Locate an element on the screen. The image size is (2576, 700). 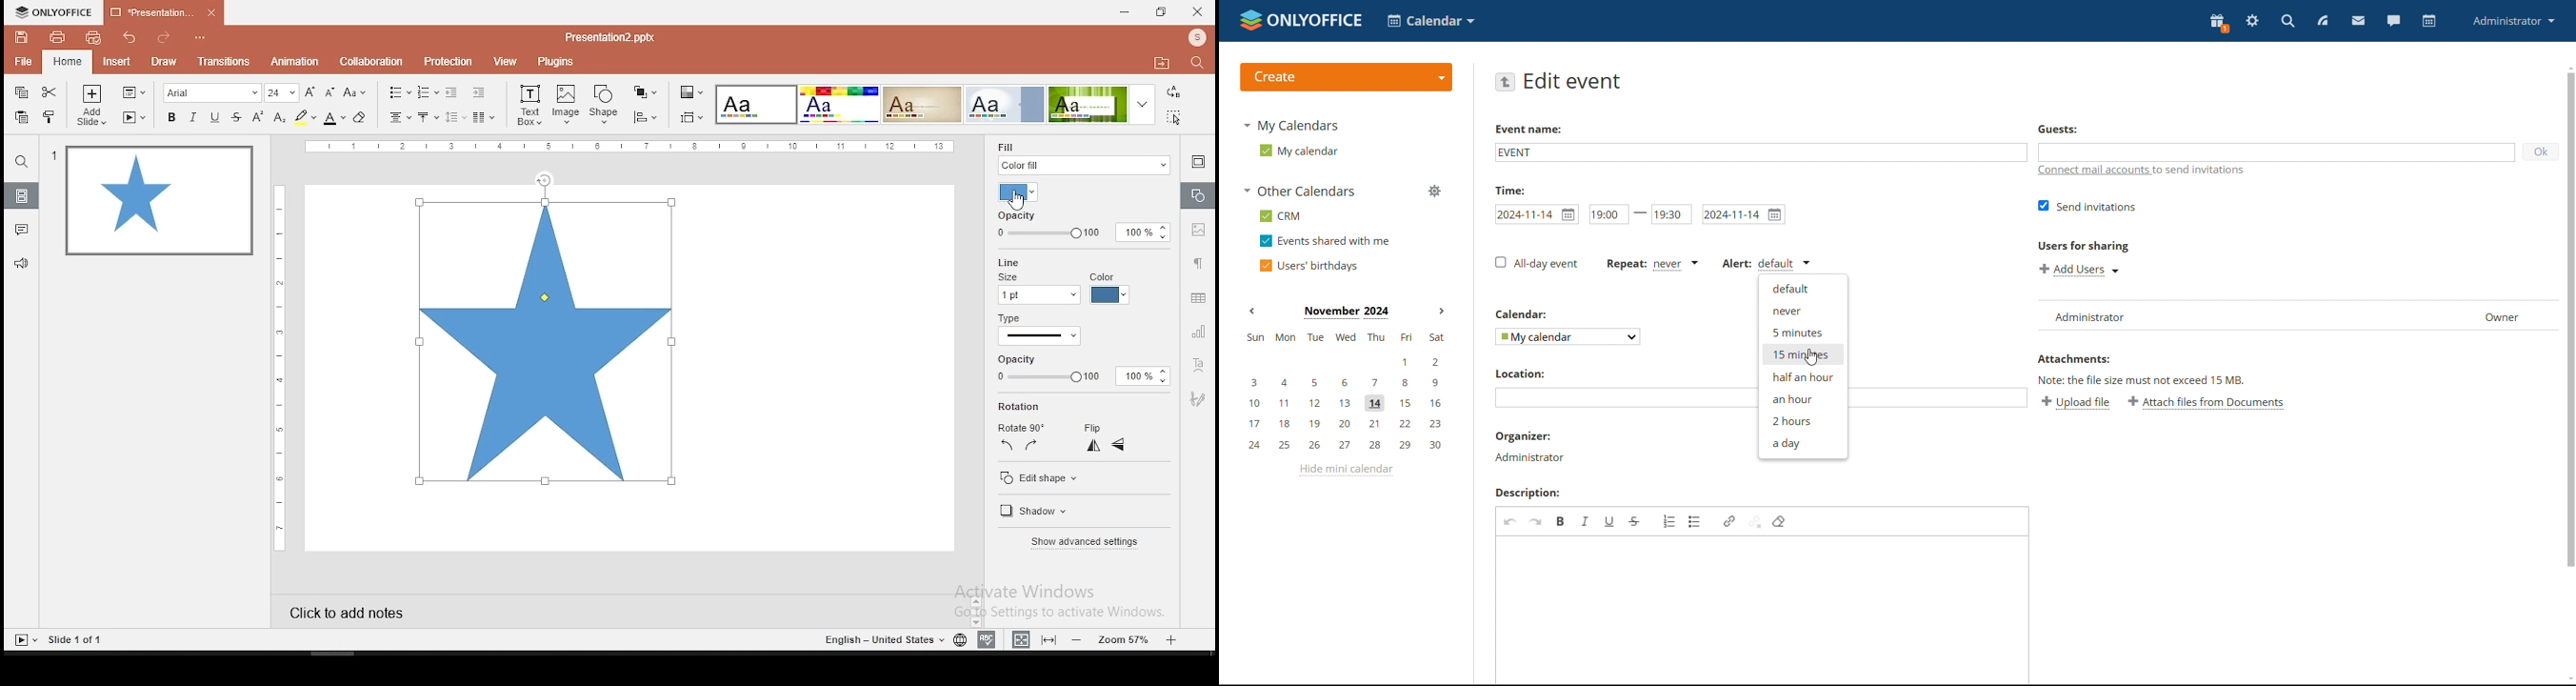
superscript is located at coordinates (256, 115).